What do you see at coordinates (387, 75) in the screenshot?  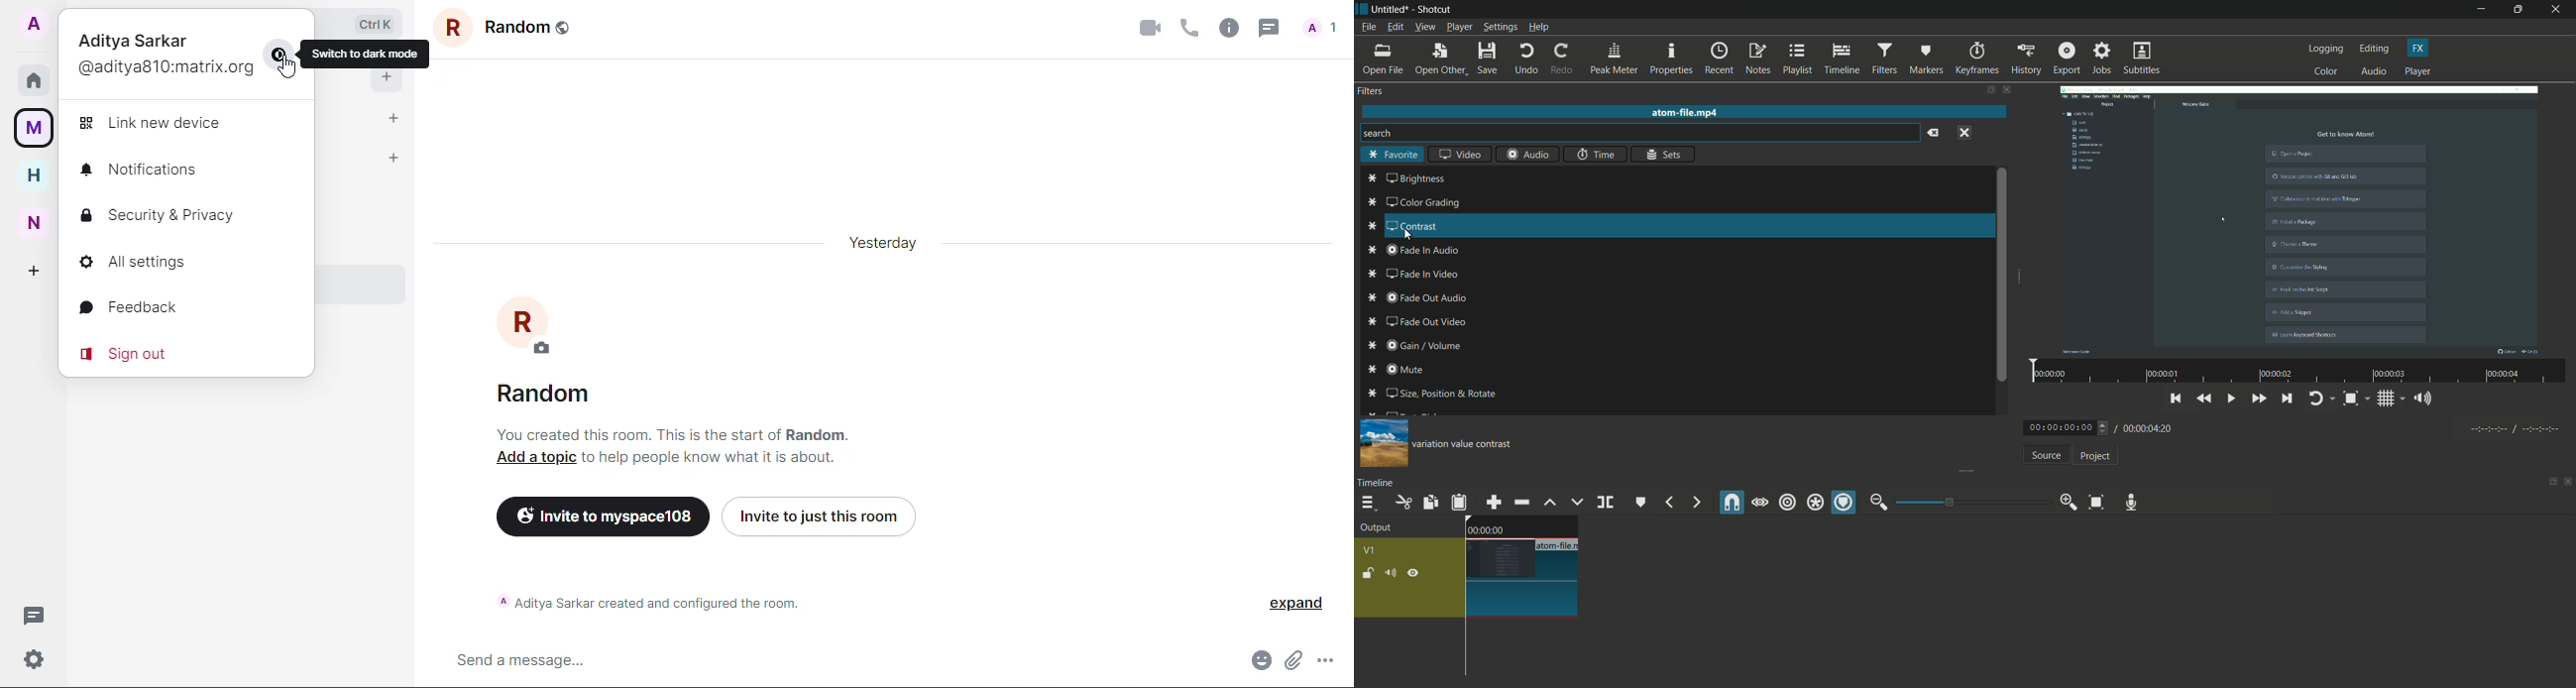 I see `add` at bounding box center [387, 75].